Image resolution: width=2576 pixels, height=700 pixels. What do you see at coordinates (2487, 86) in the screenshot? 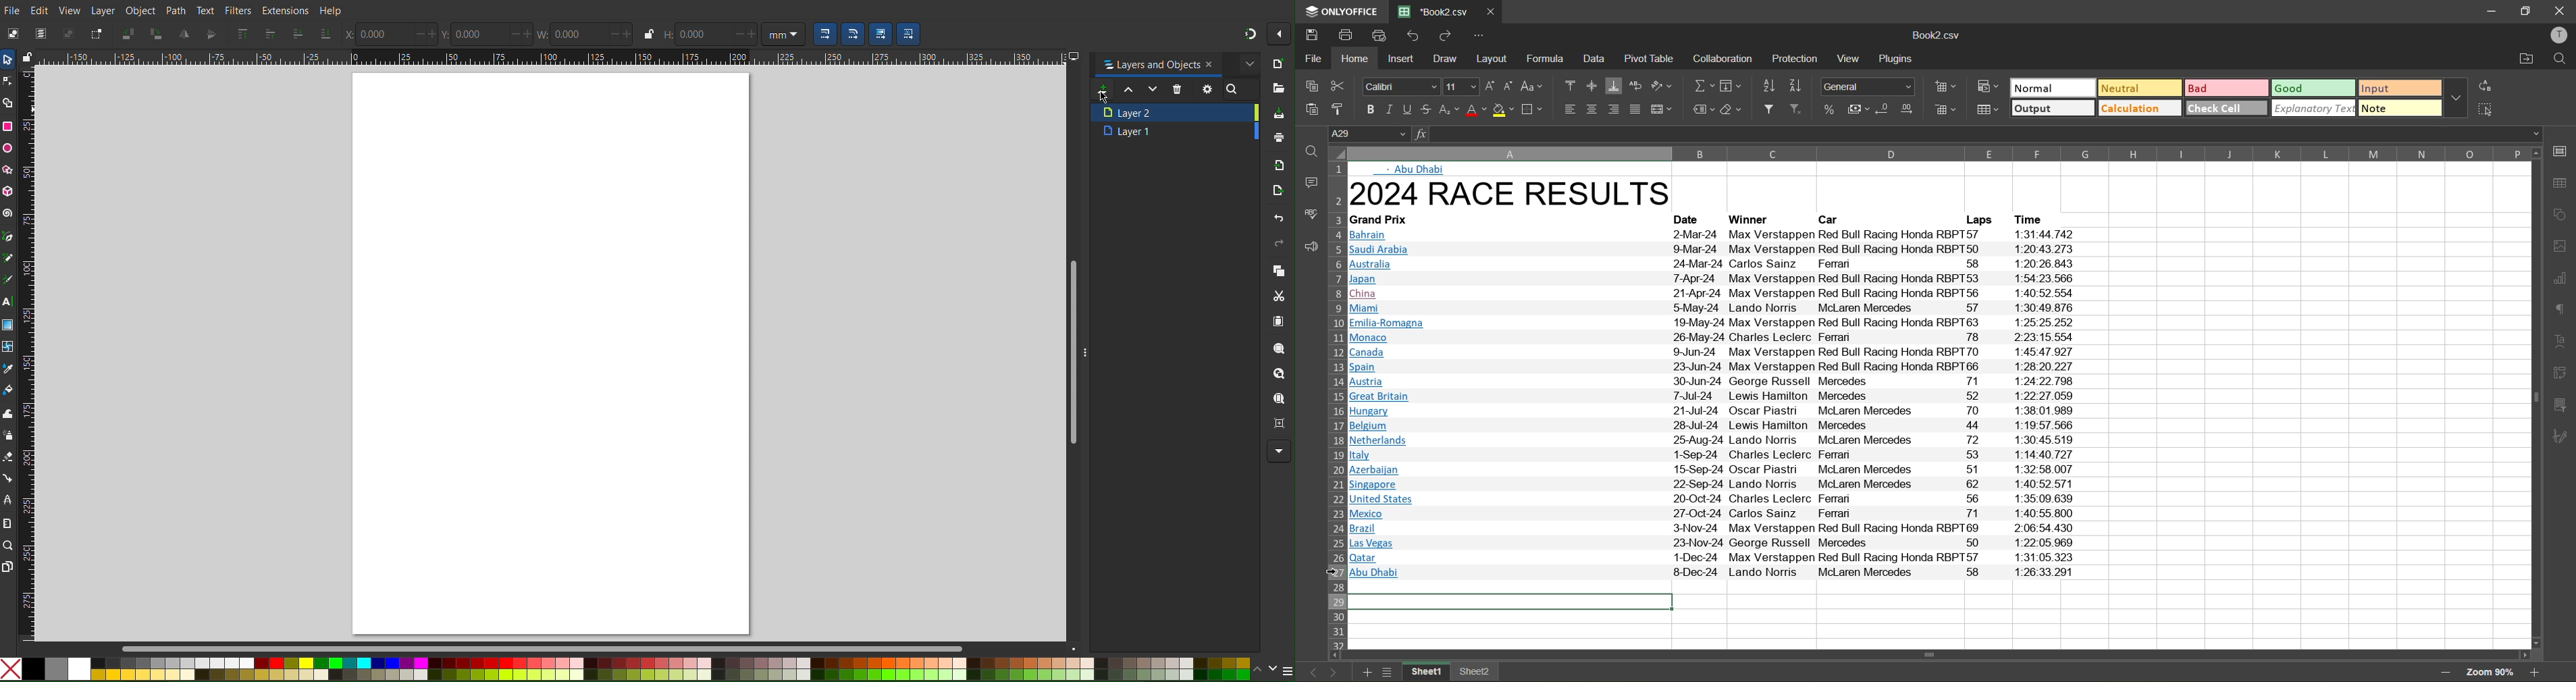
I see `replace` at bounding box center [2487, 86].